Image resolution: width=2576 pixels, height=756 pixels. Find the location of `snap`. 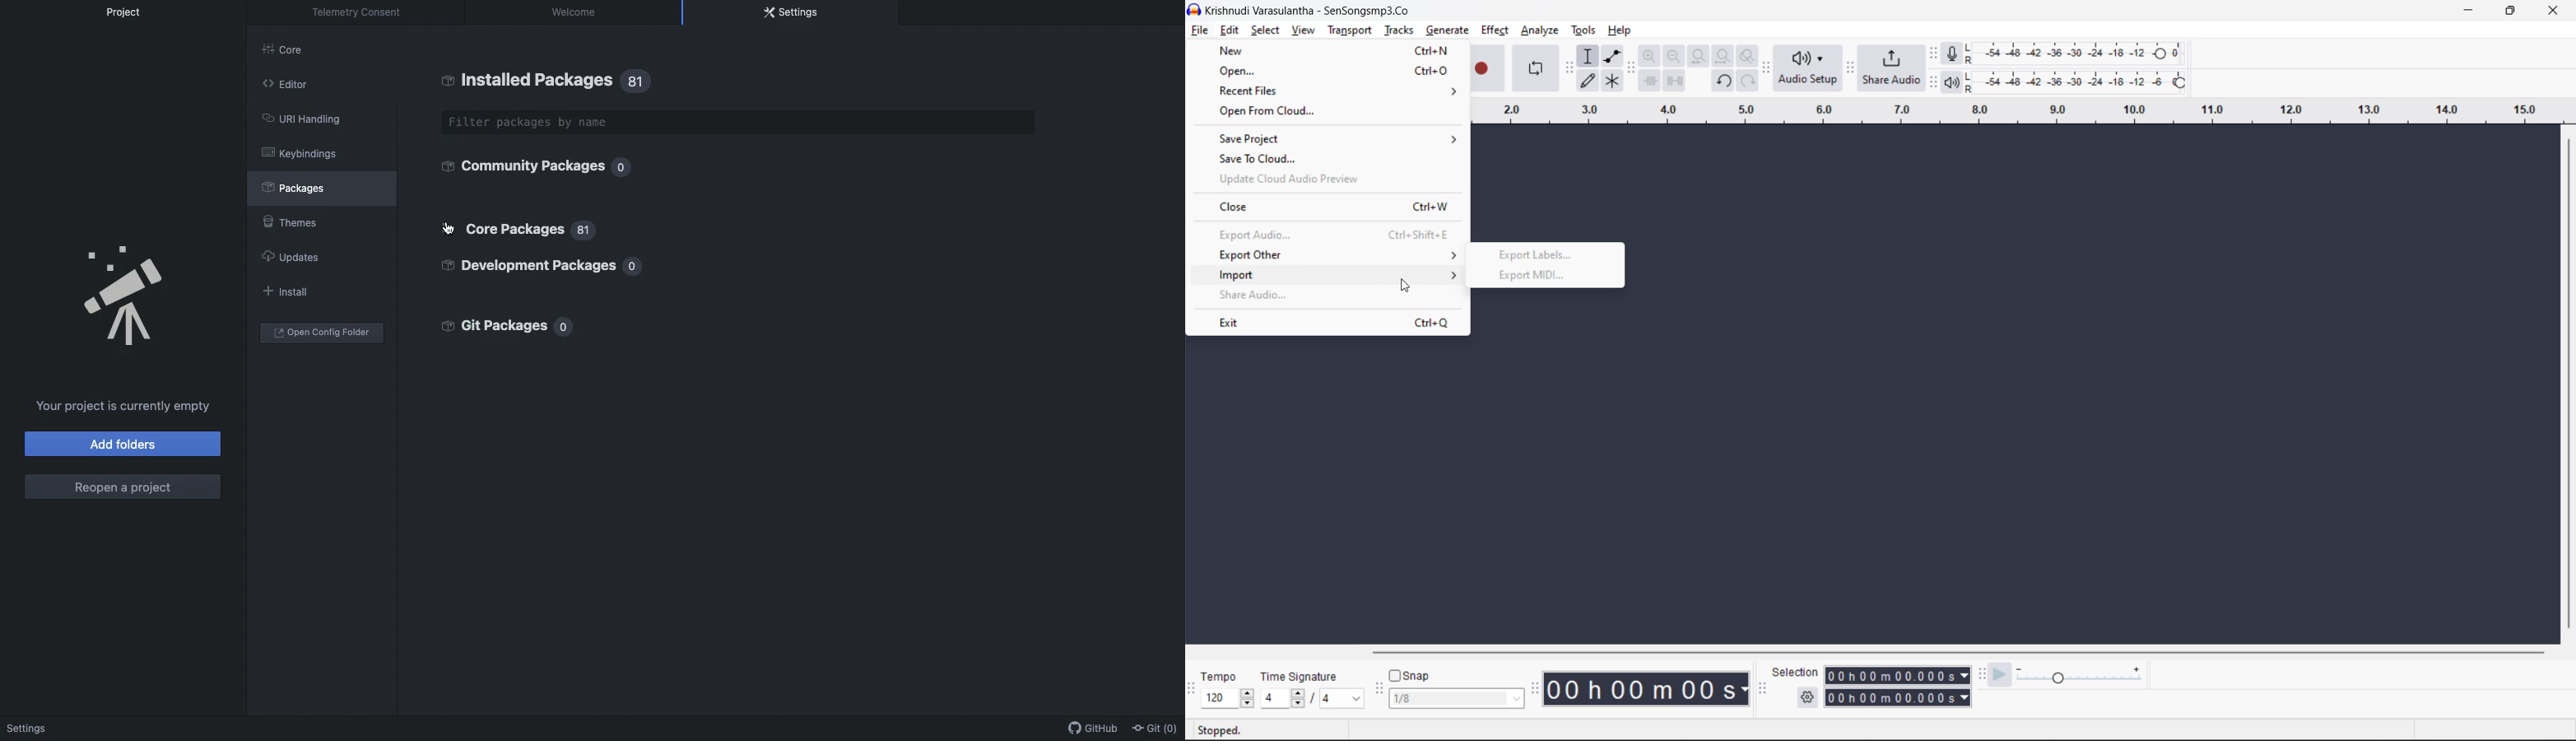

snap is located at coordinates (1410, 676).